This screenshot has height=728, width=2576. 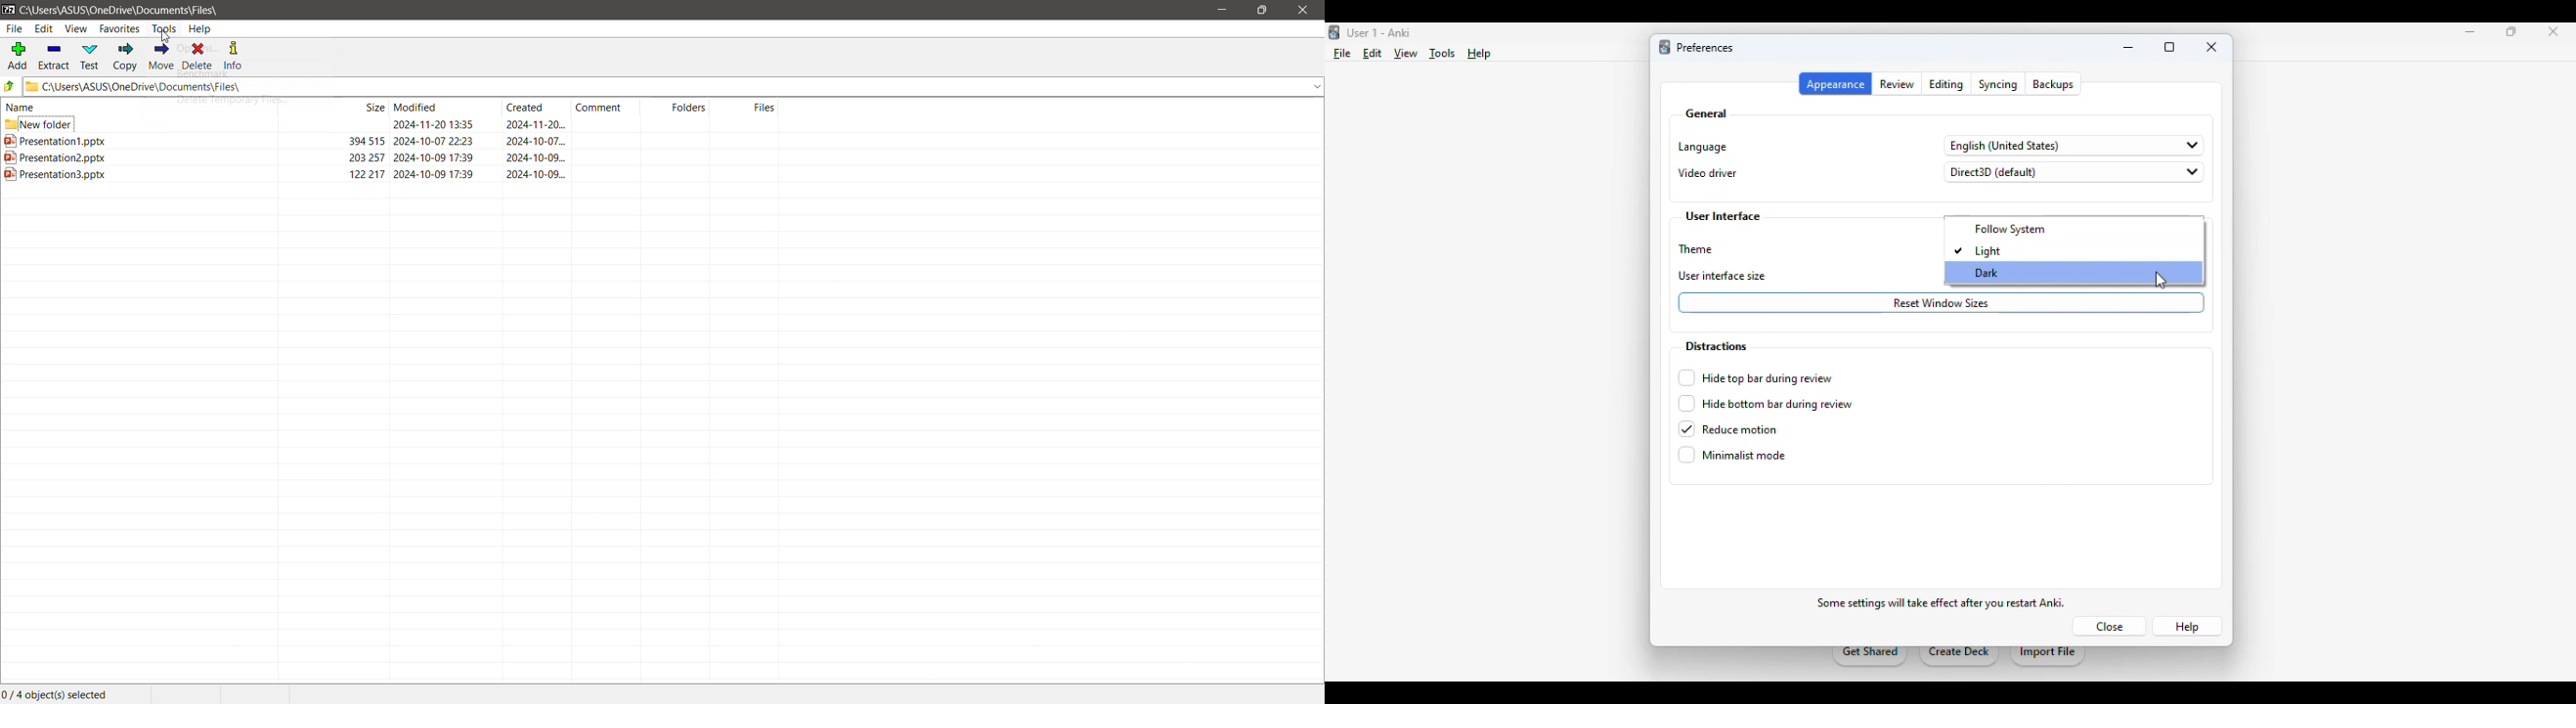 I want to click on Edit, so click(x=44, y=30).